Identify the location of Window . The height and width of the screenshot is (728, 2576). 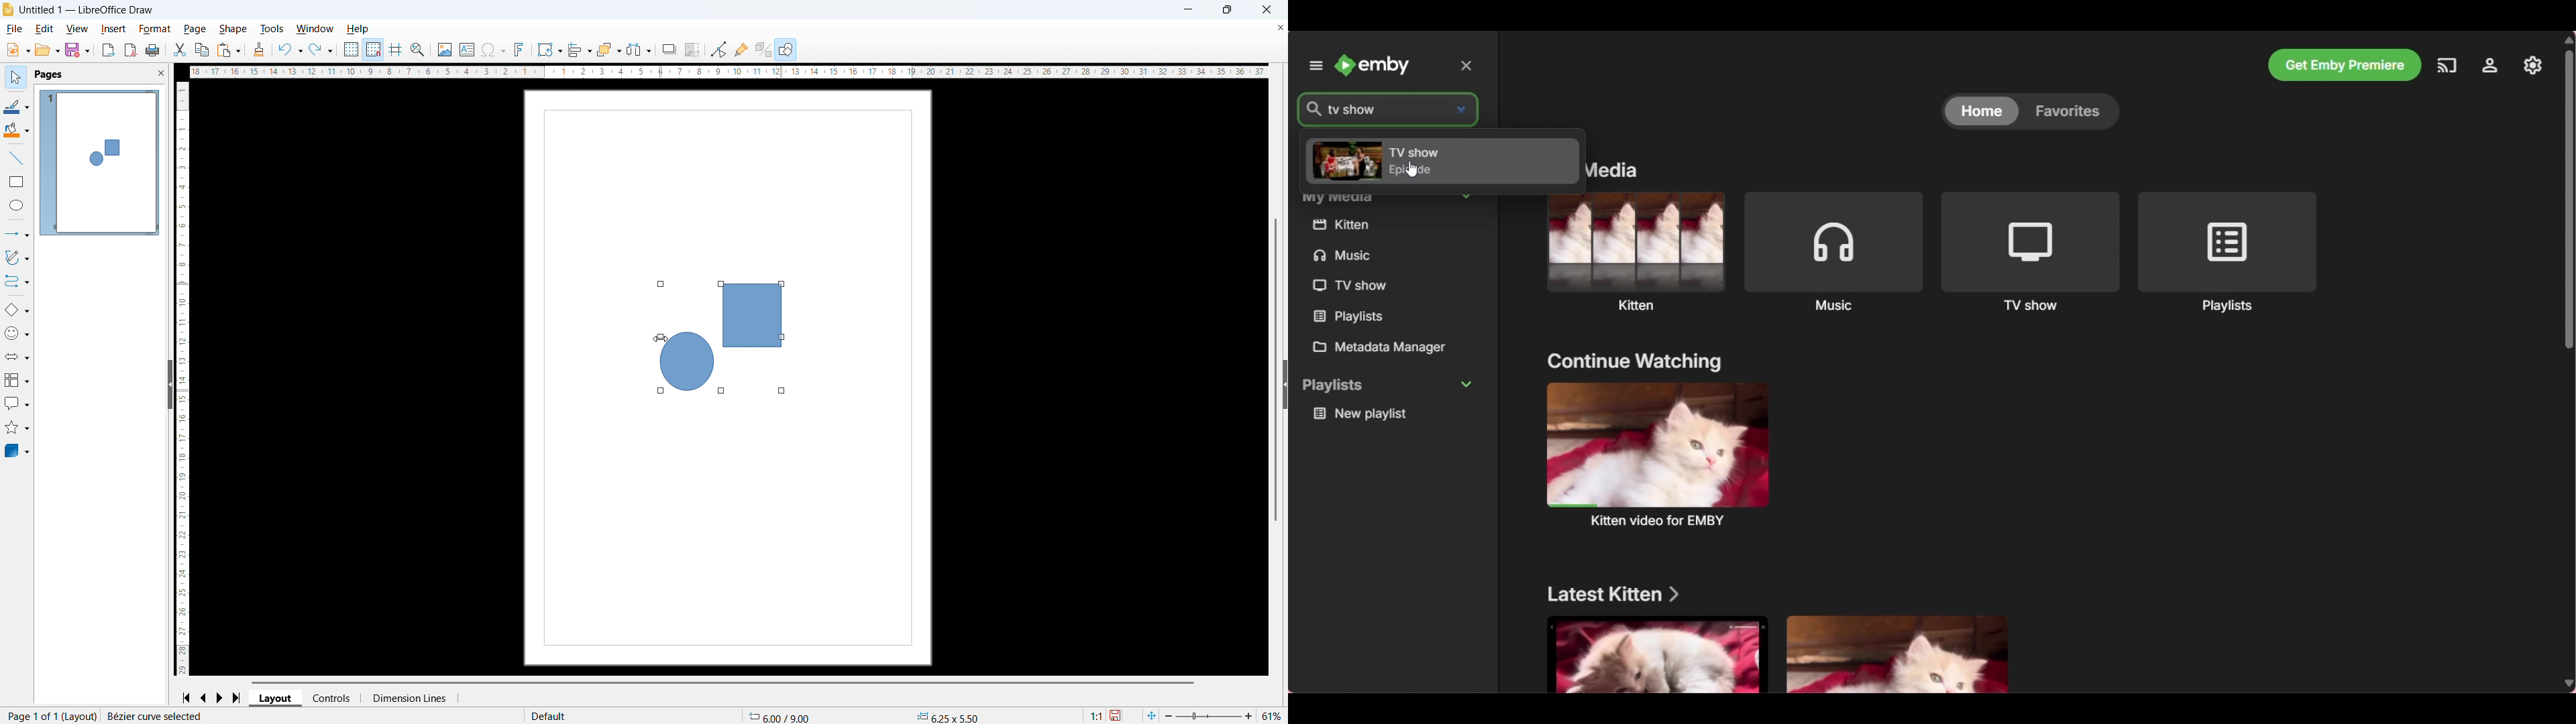
(314, 29).